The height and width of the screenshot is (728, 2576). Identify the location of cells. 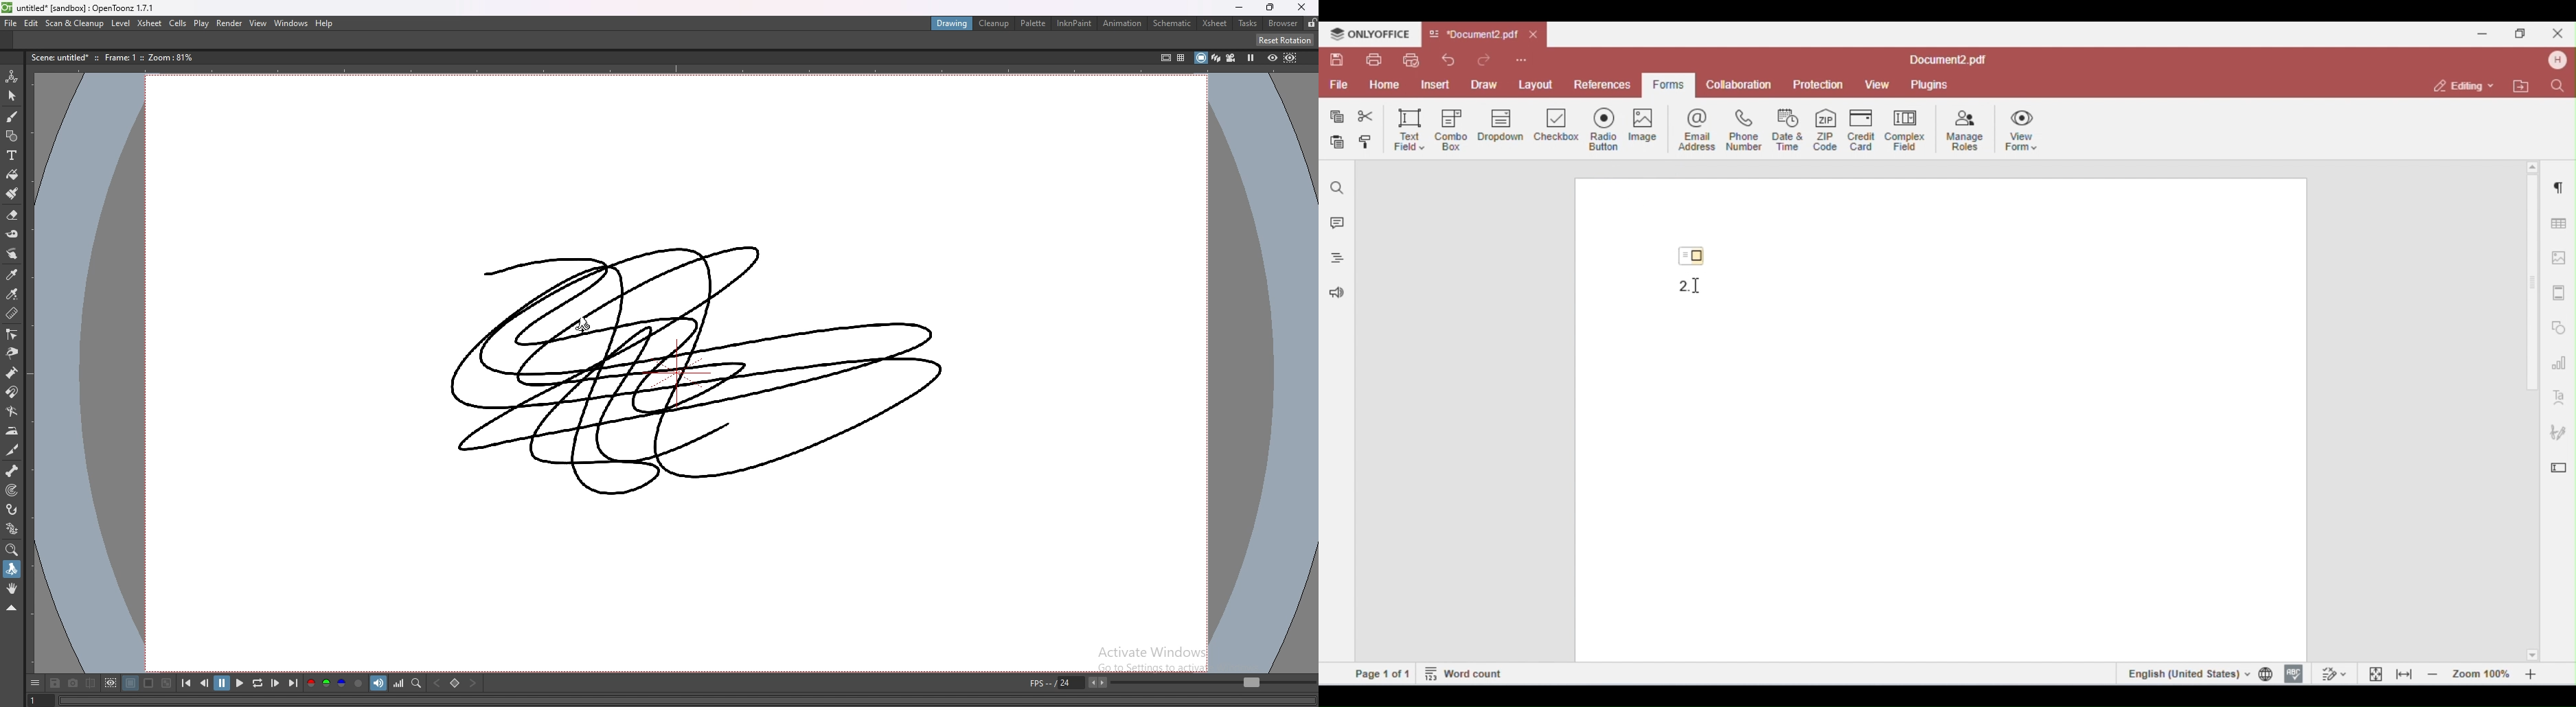
(179, 23).